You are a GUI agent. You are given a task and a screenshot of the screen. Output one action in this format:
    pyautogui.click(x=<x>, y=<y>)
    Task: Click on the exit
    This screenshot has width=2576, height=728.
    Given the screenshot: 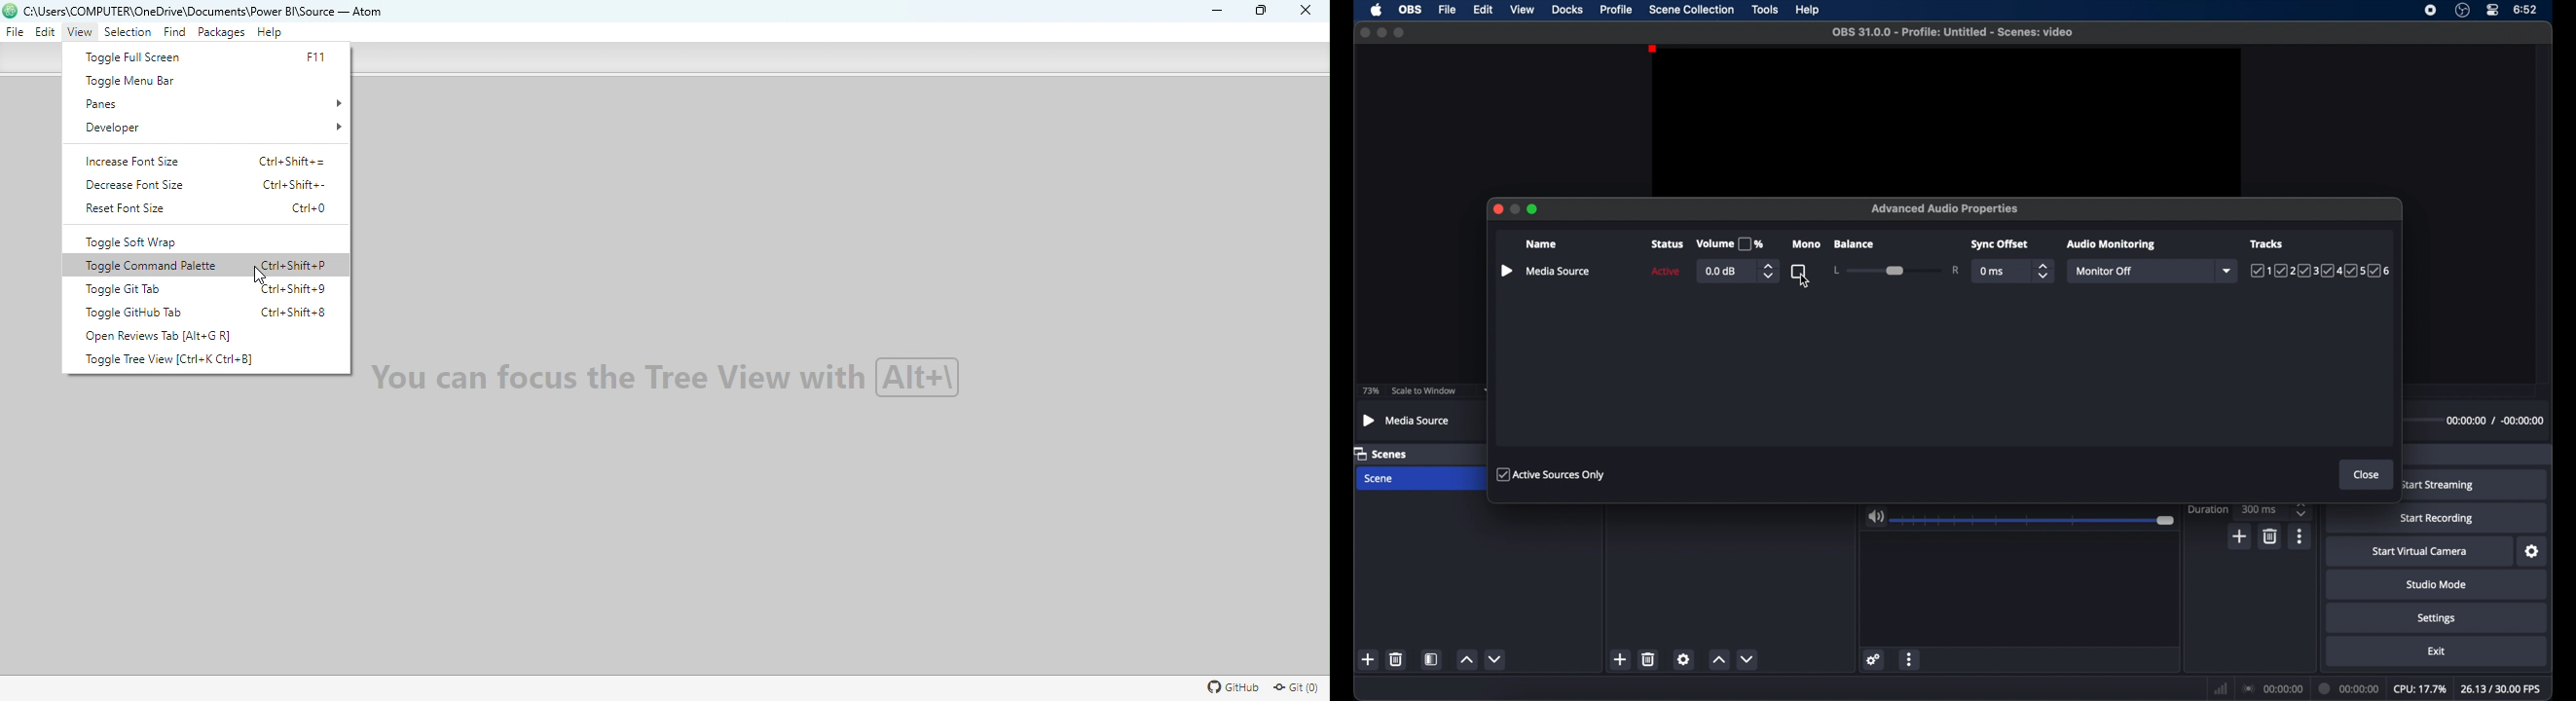 What is the action you would take?
    pyautogui.click(x=2437, y=652)
    